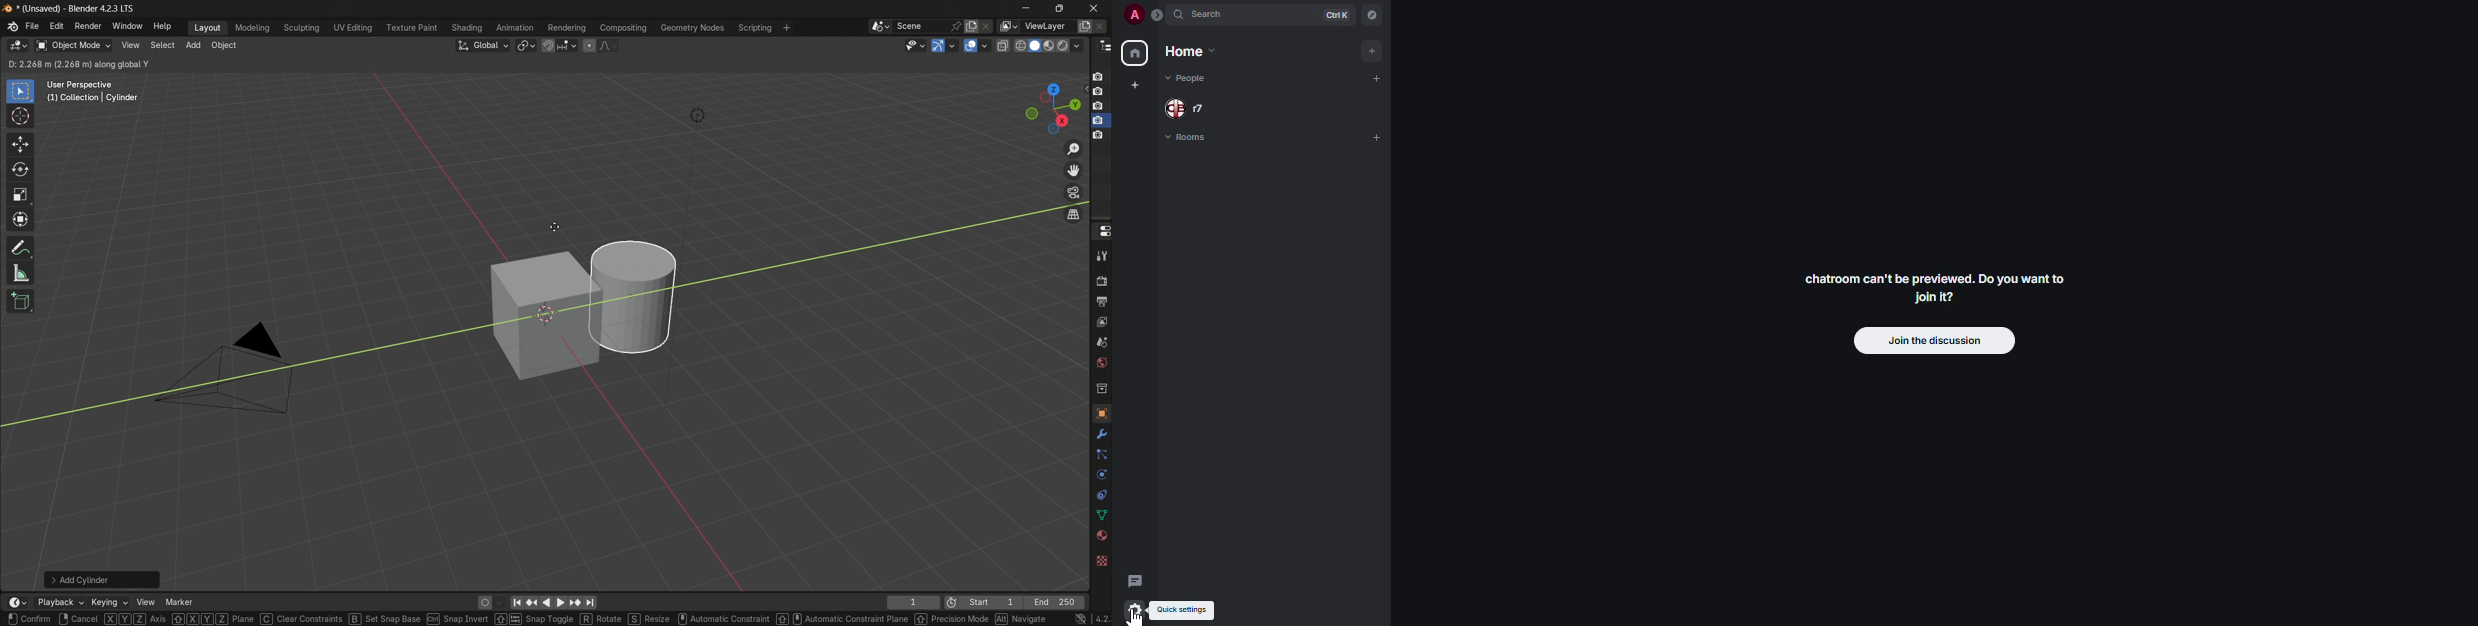 This screenshot has height=644, width=2492. Describe the element at coordinates (567, 28) in the screenshot. I see `rendering menu` at that location.